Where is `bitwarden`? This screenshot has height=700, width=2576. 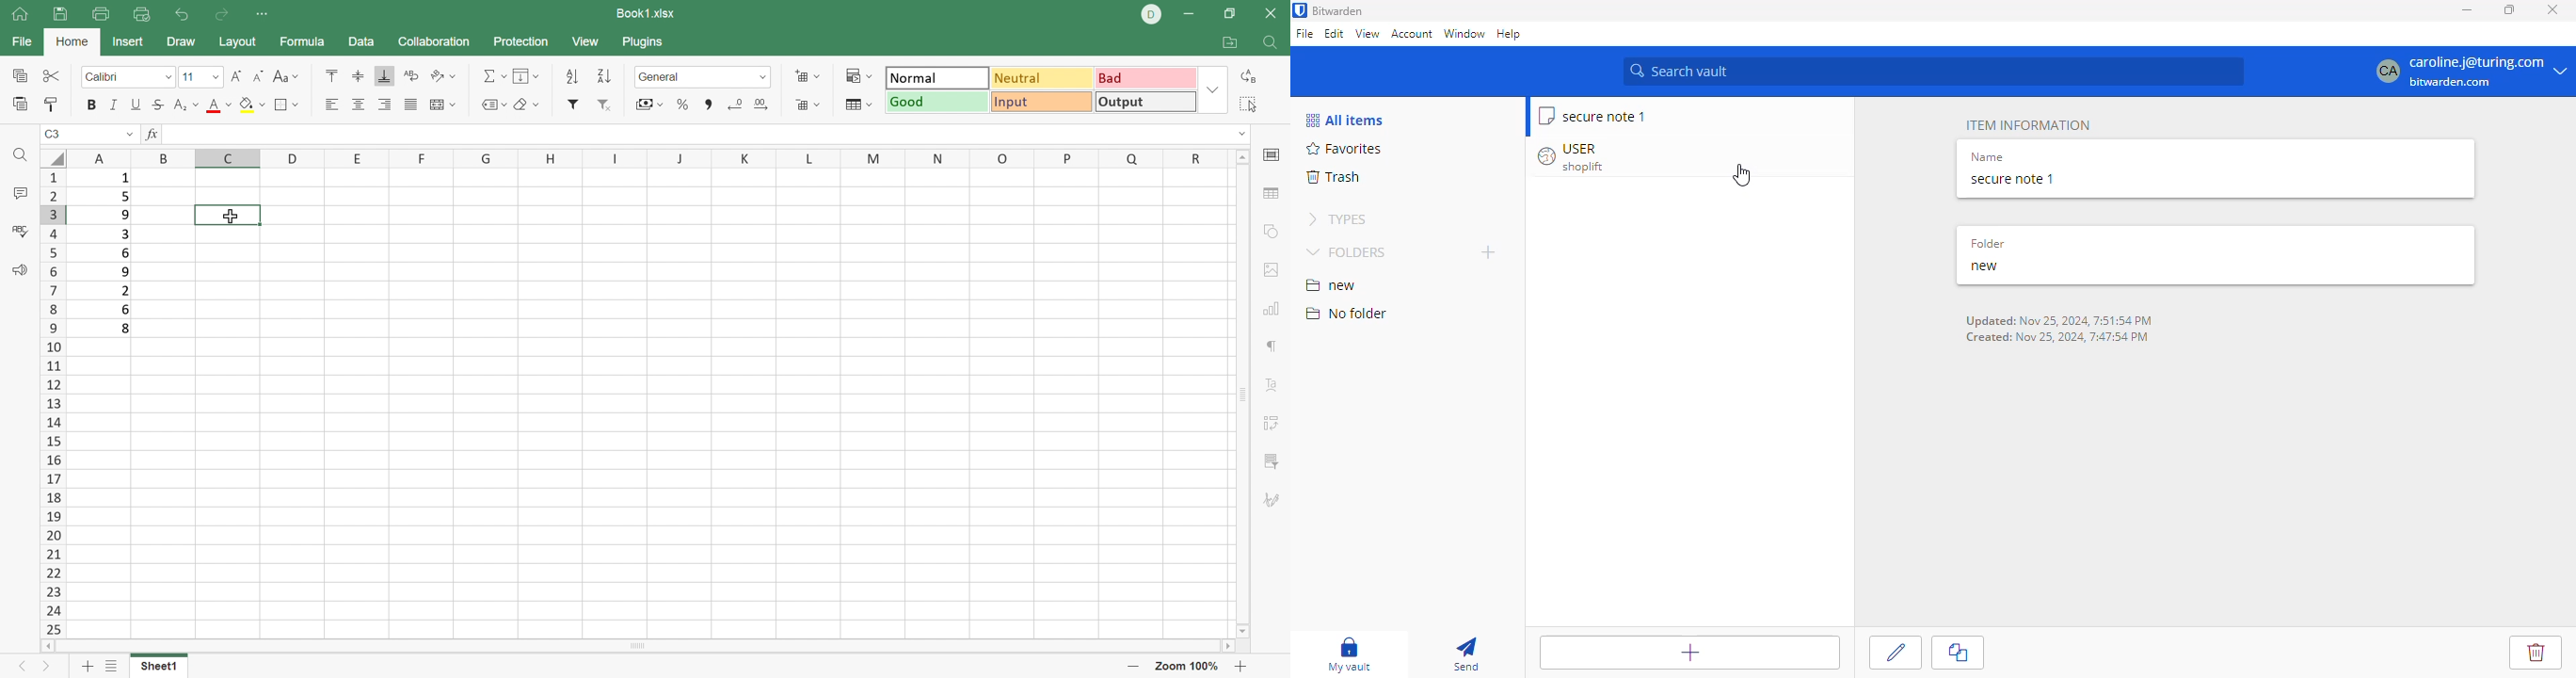 bitwarden is located at coordinates (1338, 10).